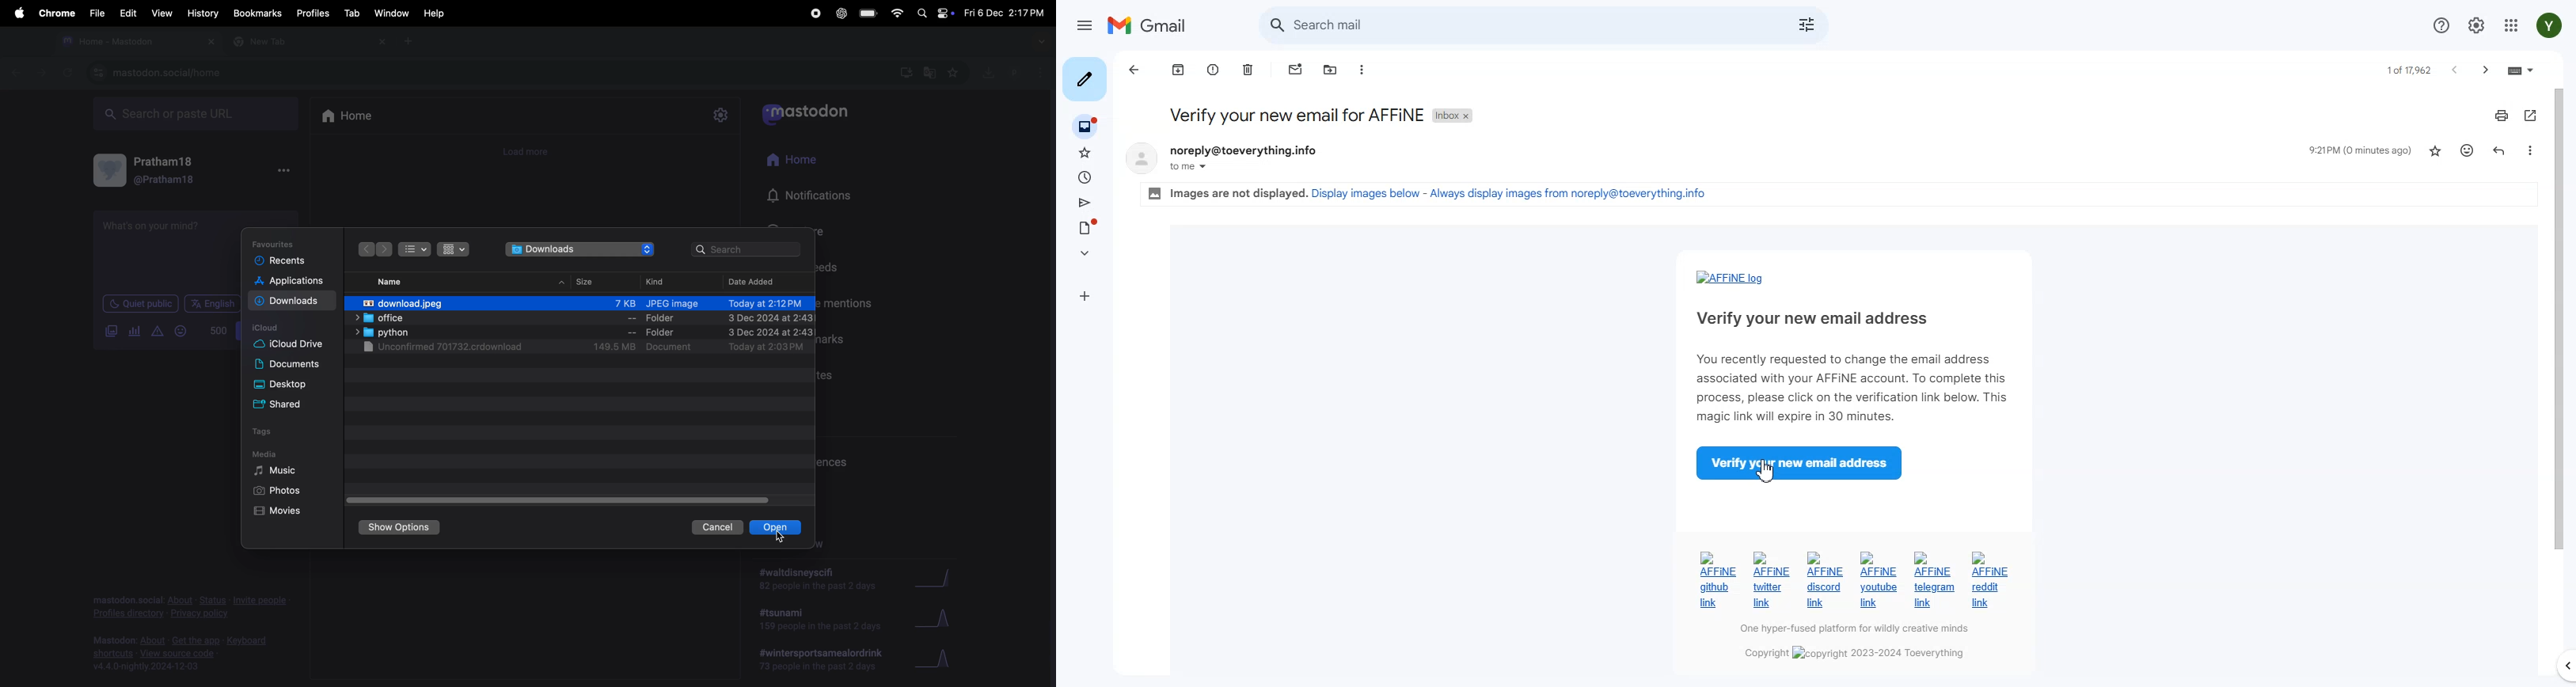 The image size is (2576, 700). Describe the element at coordinates (313, 13) in the screenshot. I see `profiles` at that location.